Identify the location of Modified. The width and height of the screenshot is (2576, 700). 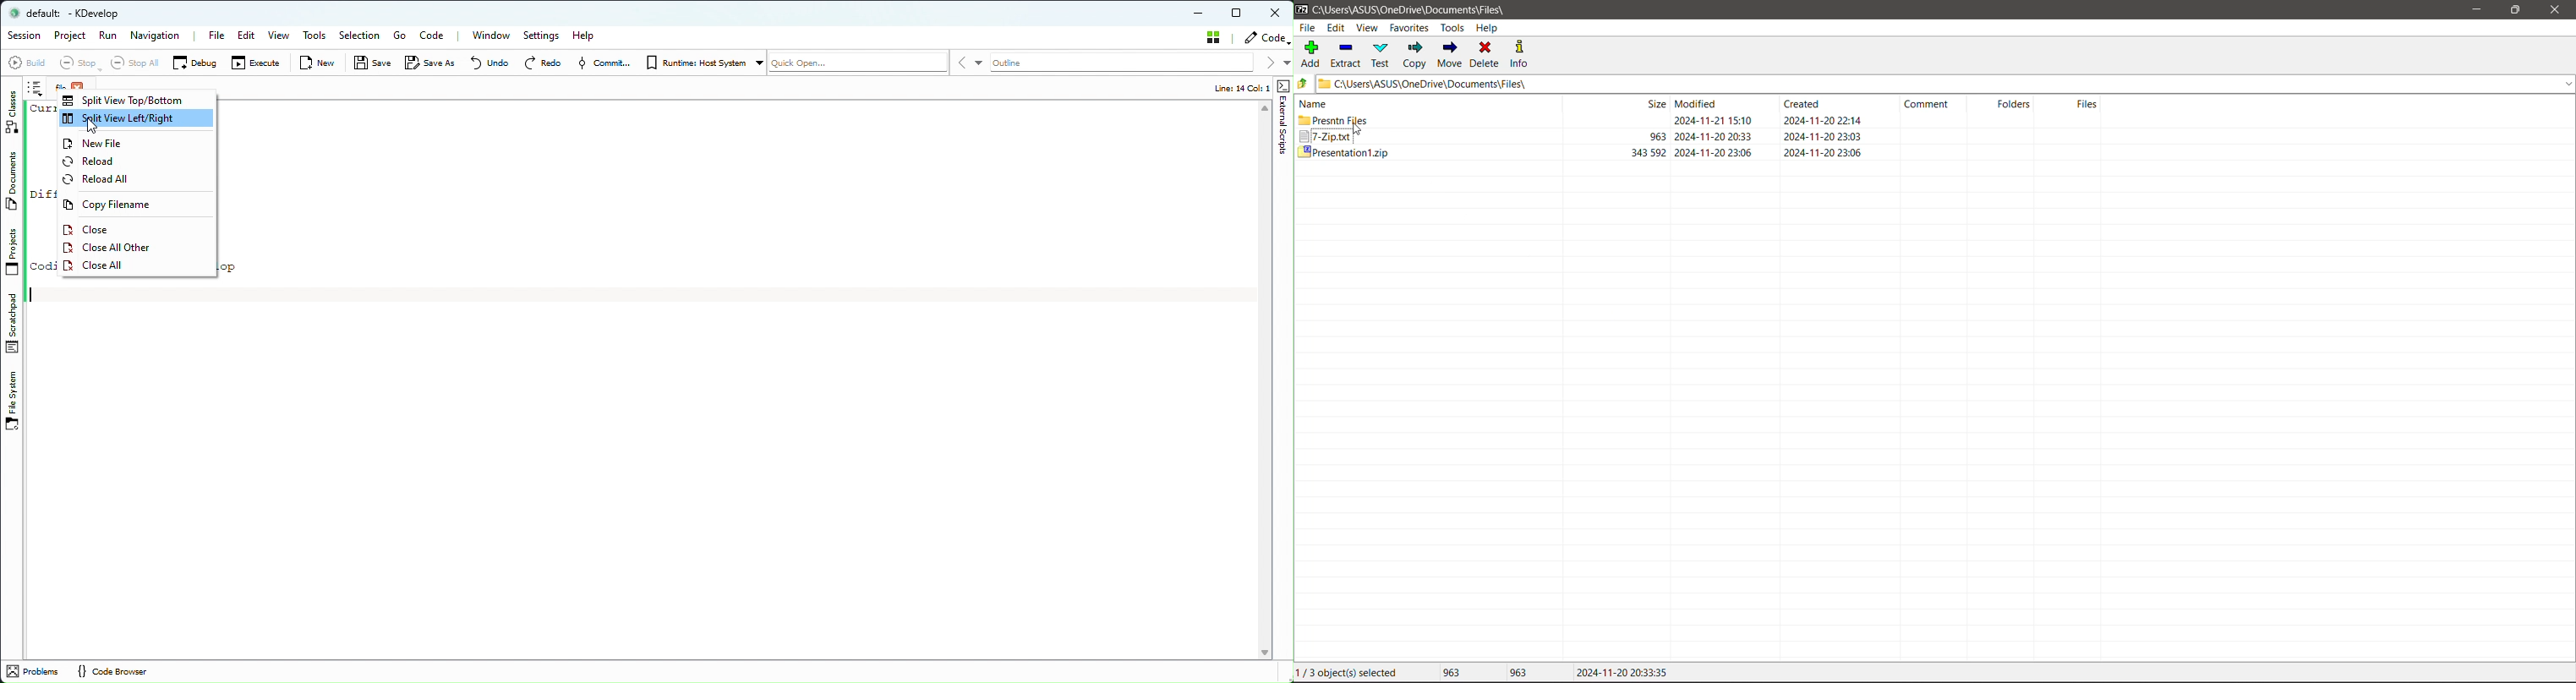
(1700, 102).